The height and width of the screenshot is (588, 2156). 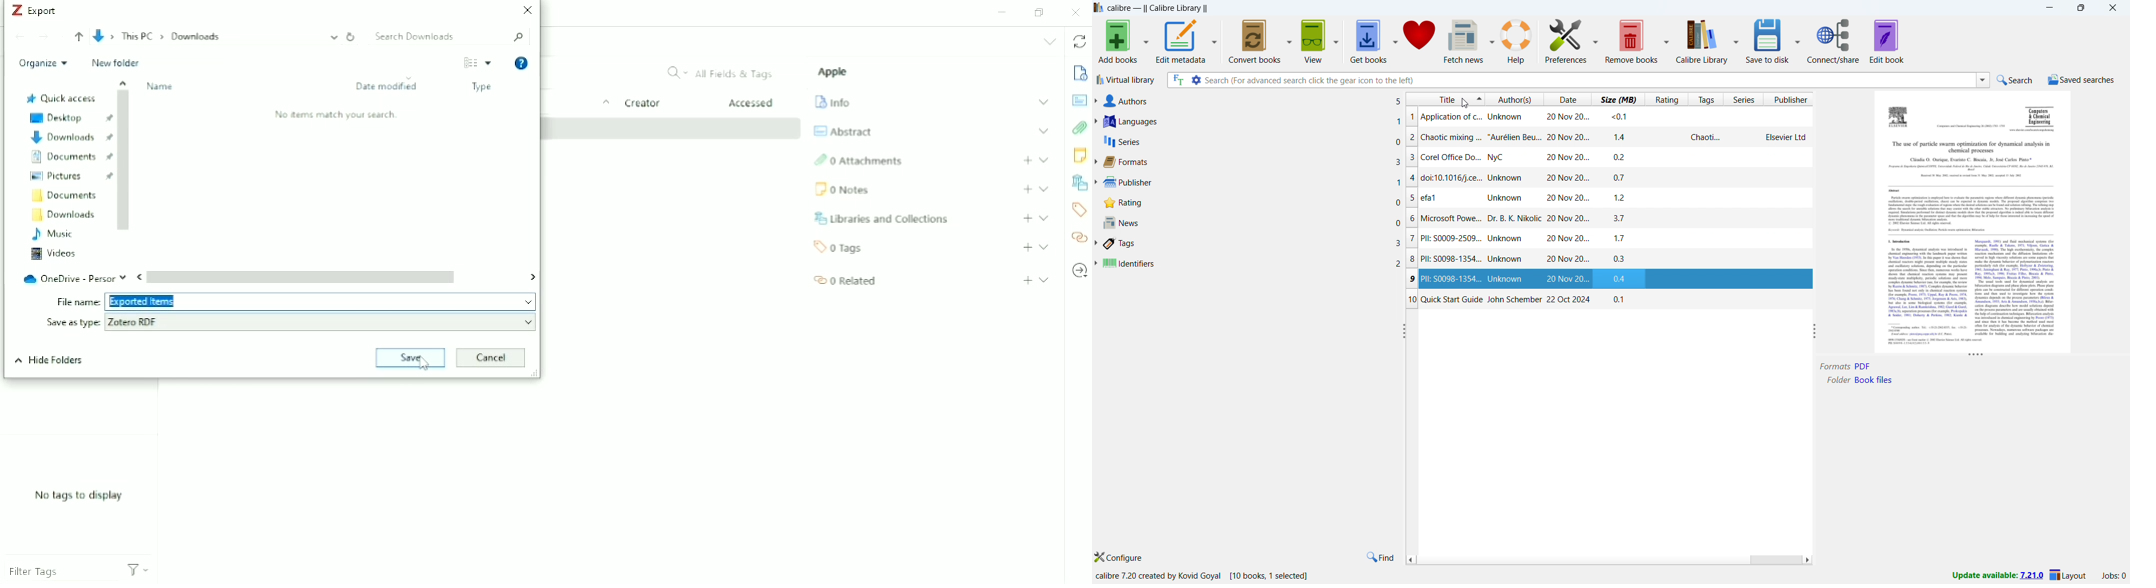 I want to click on resize, so click(x=1977, y=355).